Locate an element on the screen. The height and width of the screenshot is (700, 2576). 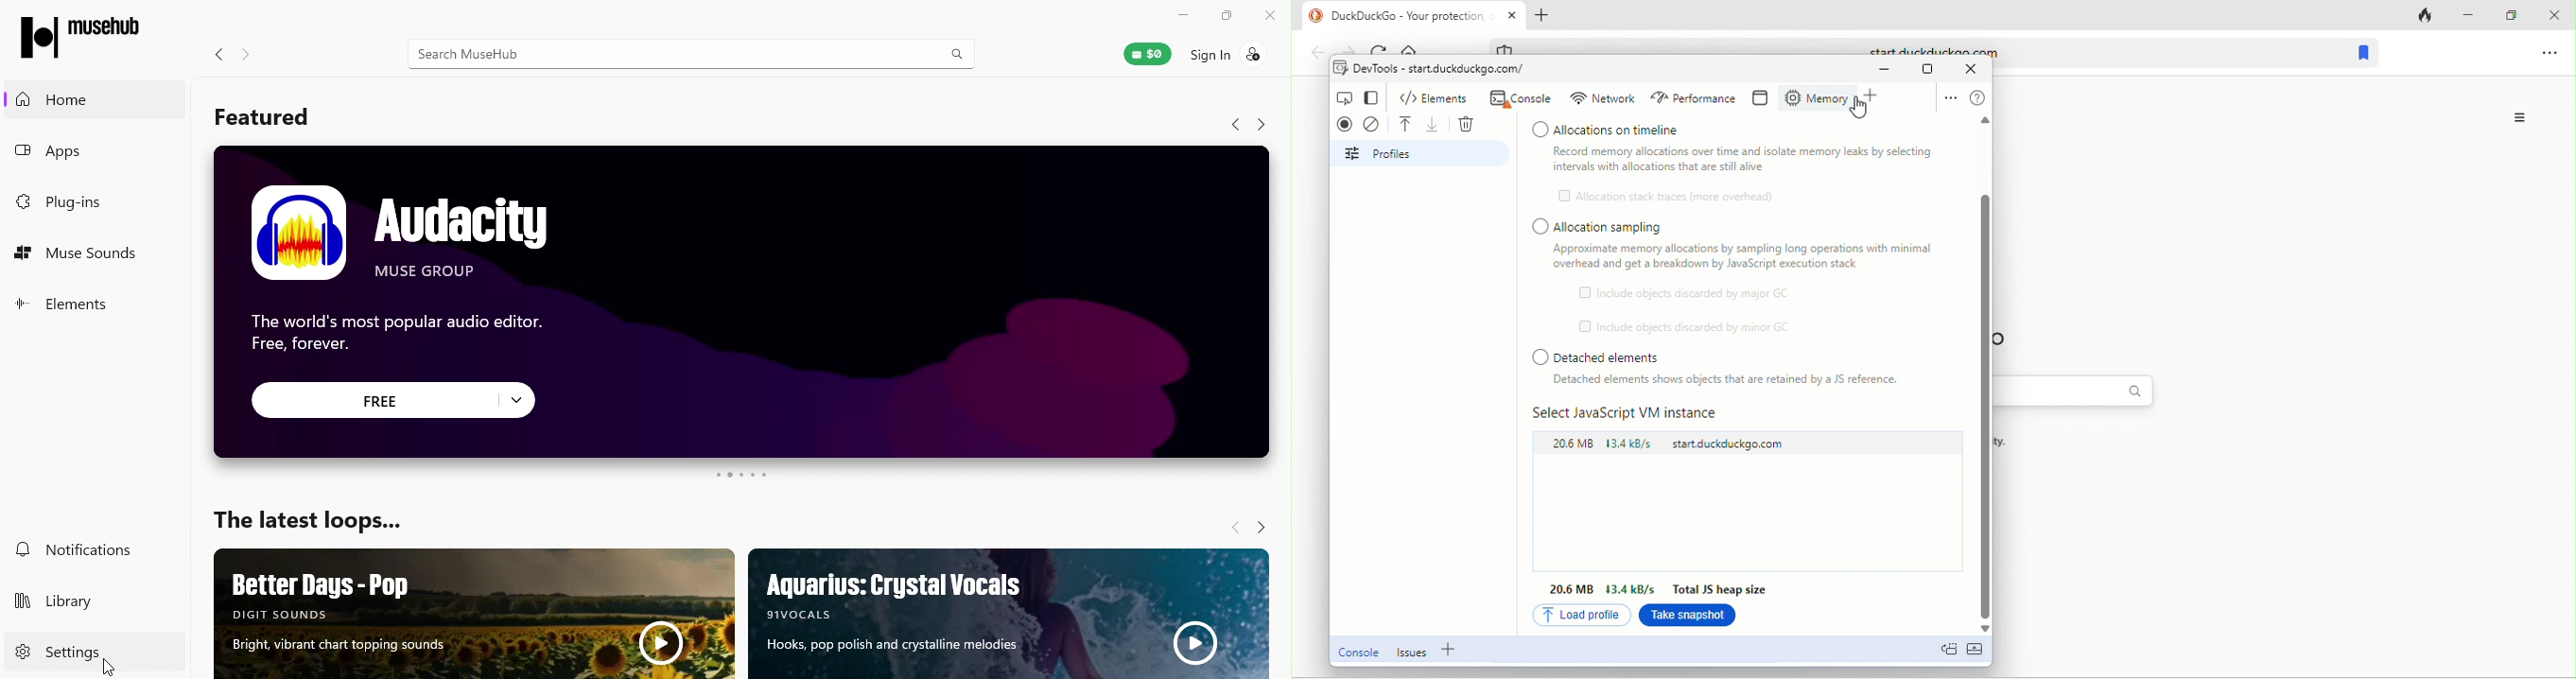
select java script vim instance is located at coordinates (1637, 413).